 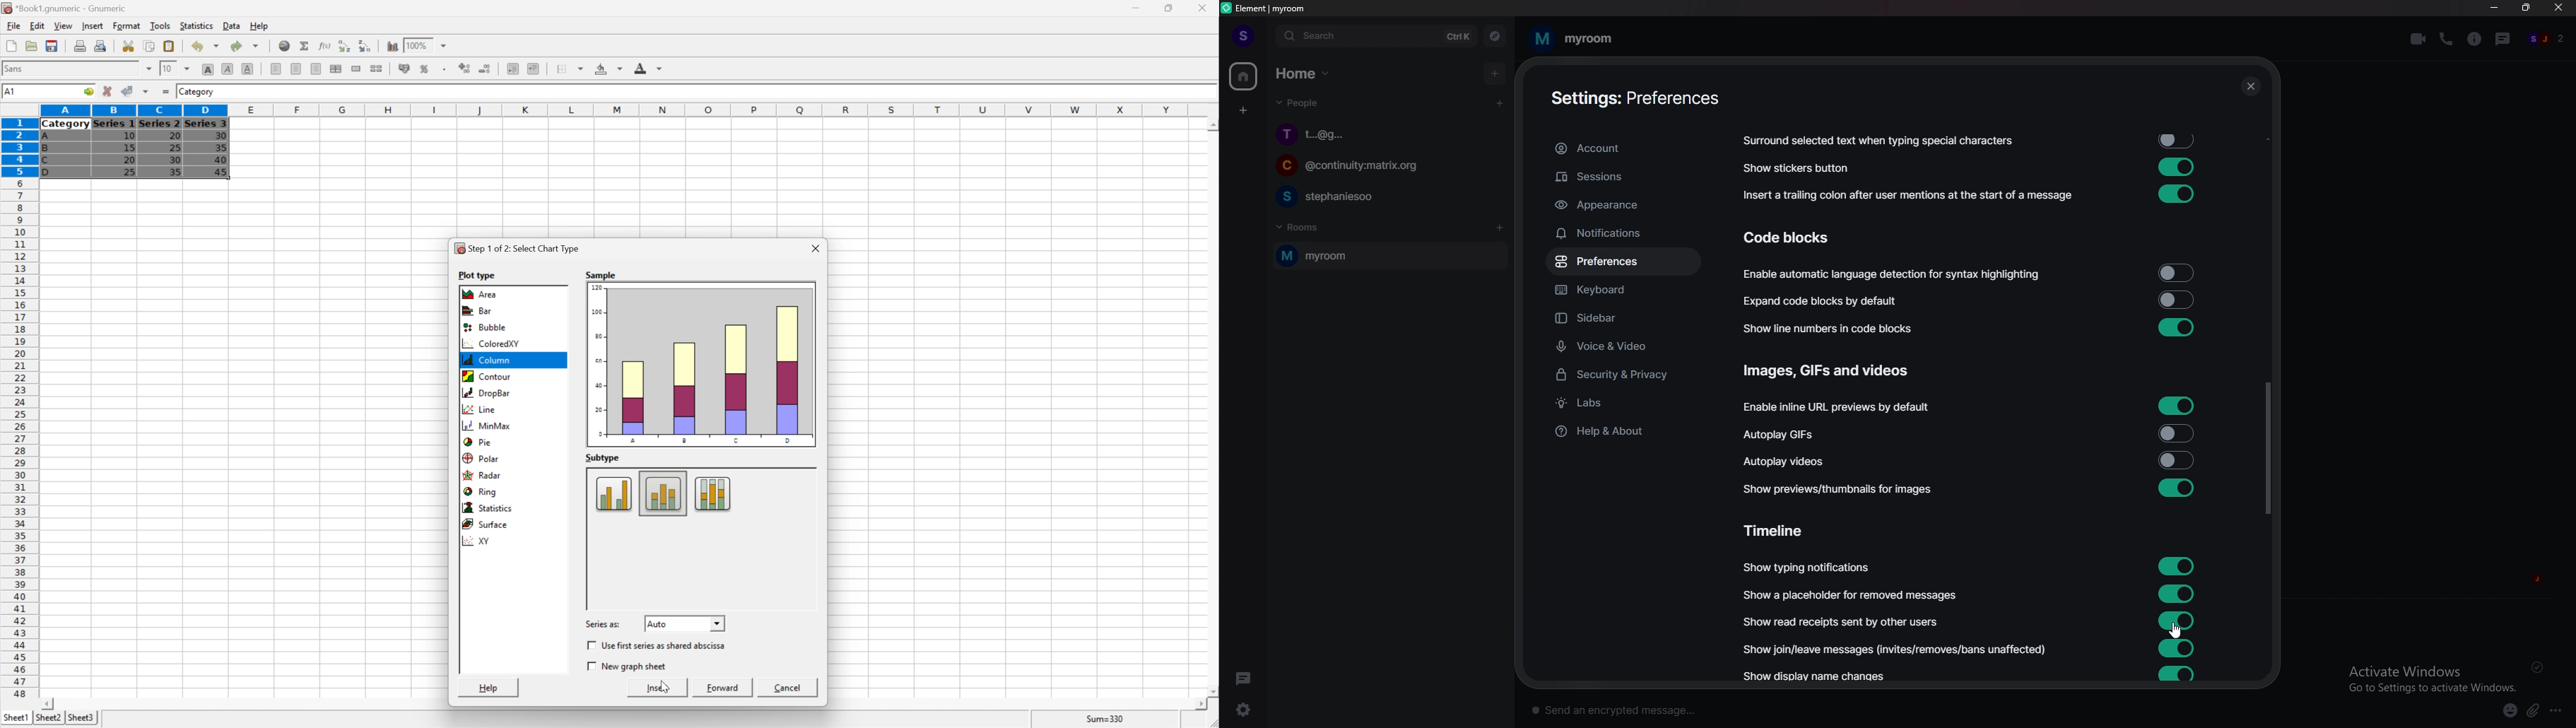 What do you see at coordinates (602, 275) in the screenshot?
I see `S` at bounding box center [602, 275].